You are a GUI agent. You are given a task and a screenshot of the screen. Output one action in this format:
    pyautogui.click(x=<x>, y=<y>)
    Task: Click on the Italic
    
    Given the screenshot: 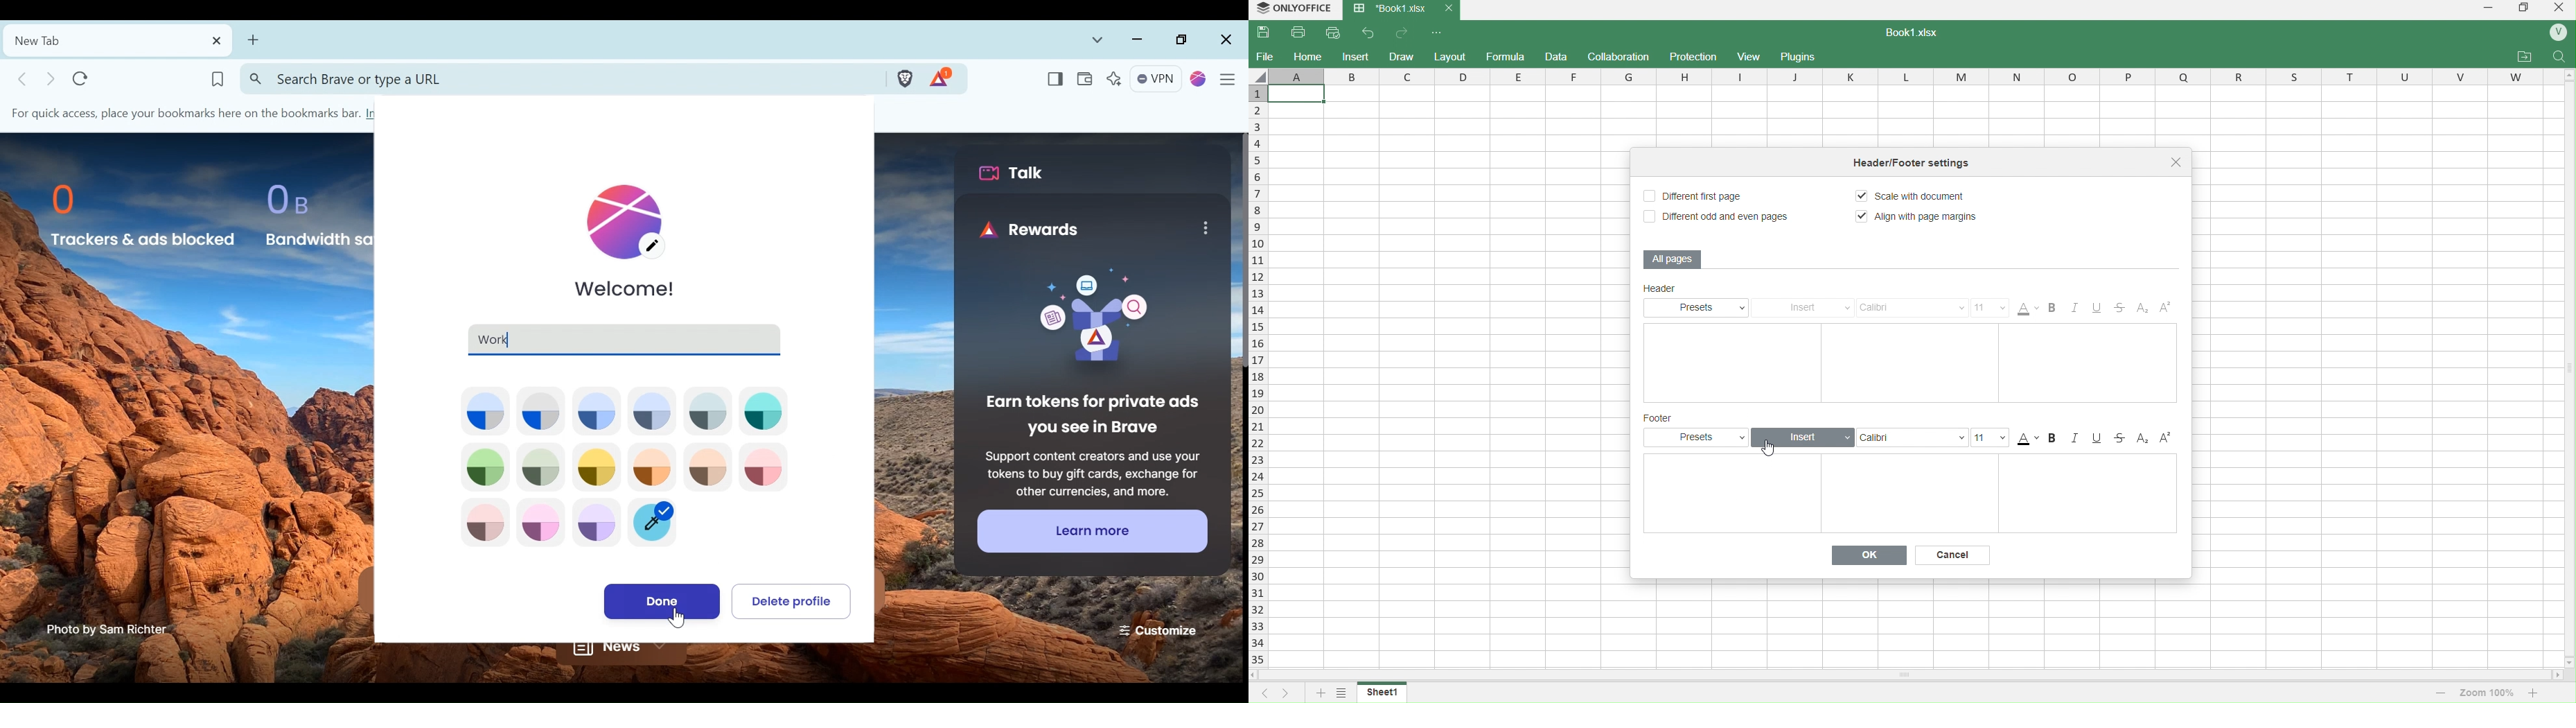 What is the action you would take?
    pyautogui.click(x=2078, y=309)
    